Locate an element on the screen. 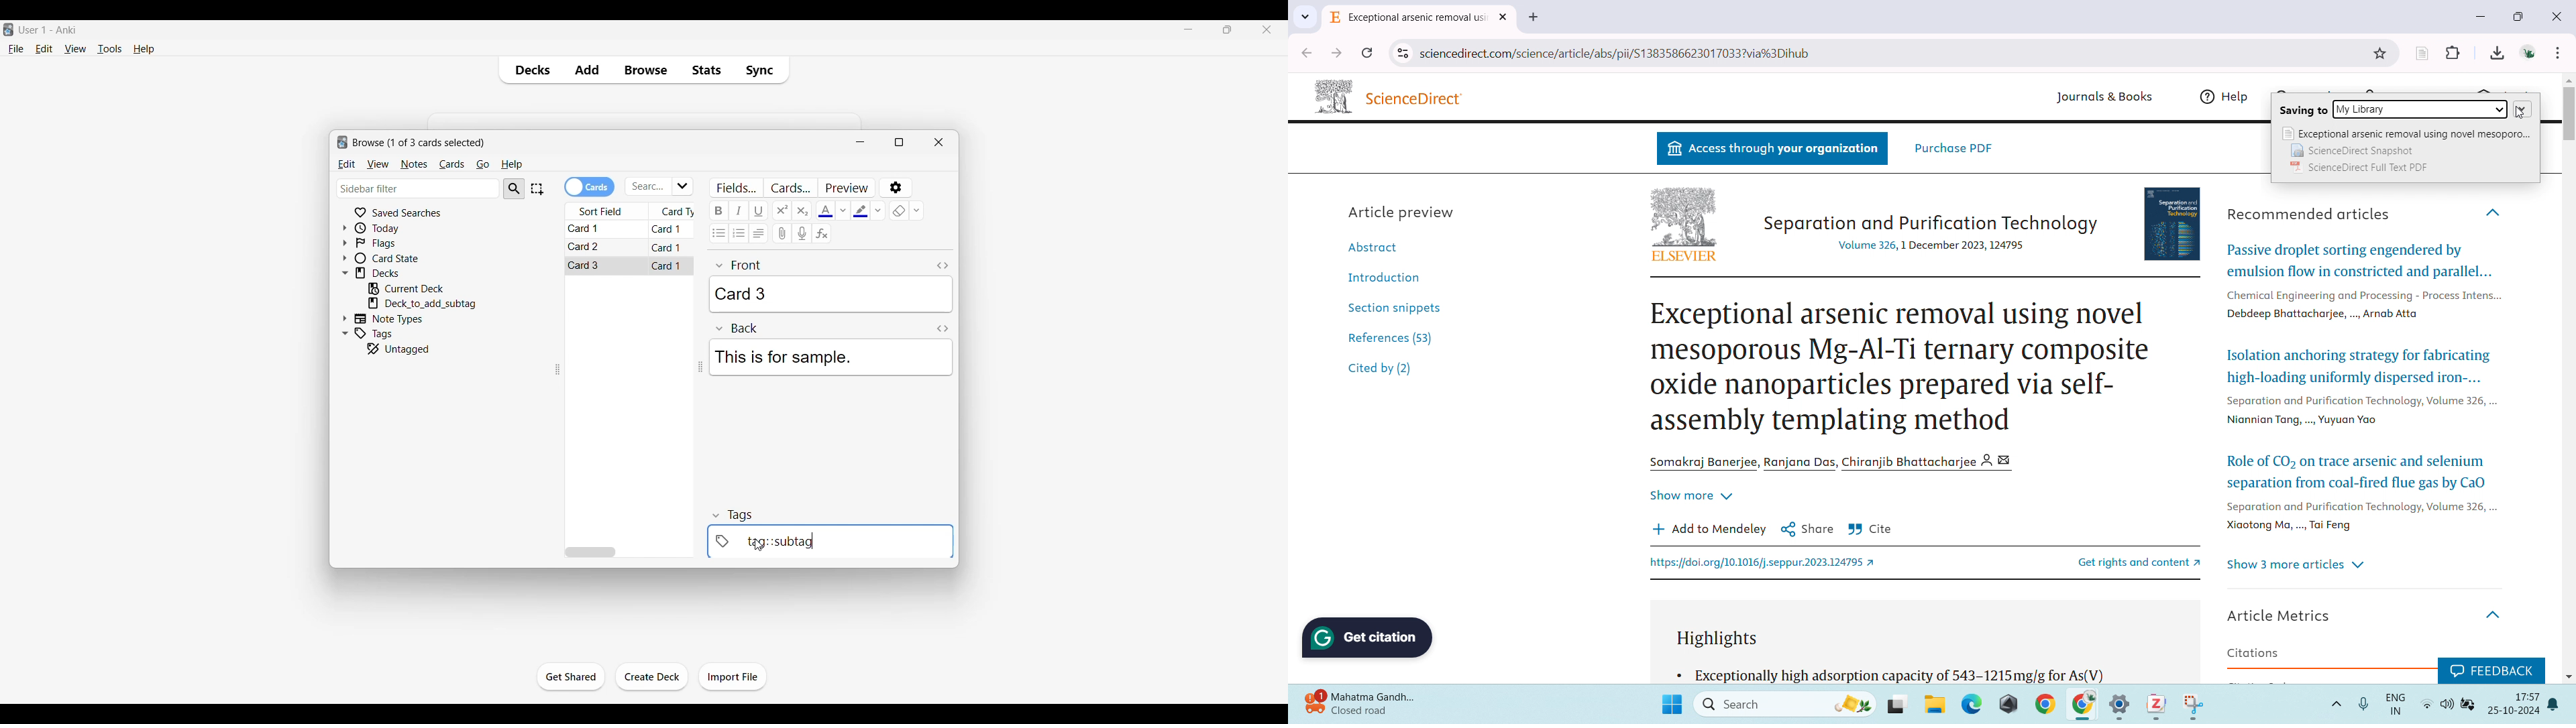 Image resolution: width=2576 pixels, height=728 pixels. References (53) is located at coordinates (1394, 336).